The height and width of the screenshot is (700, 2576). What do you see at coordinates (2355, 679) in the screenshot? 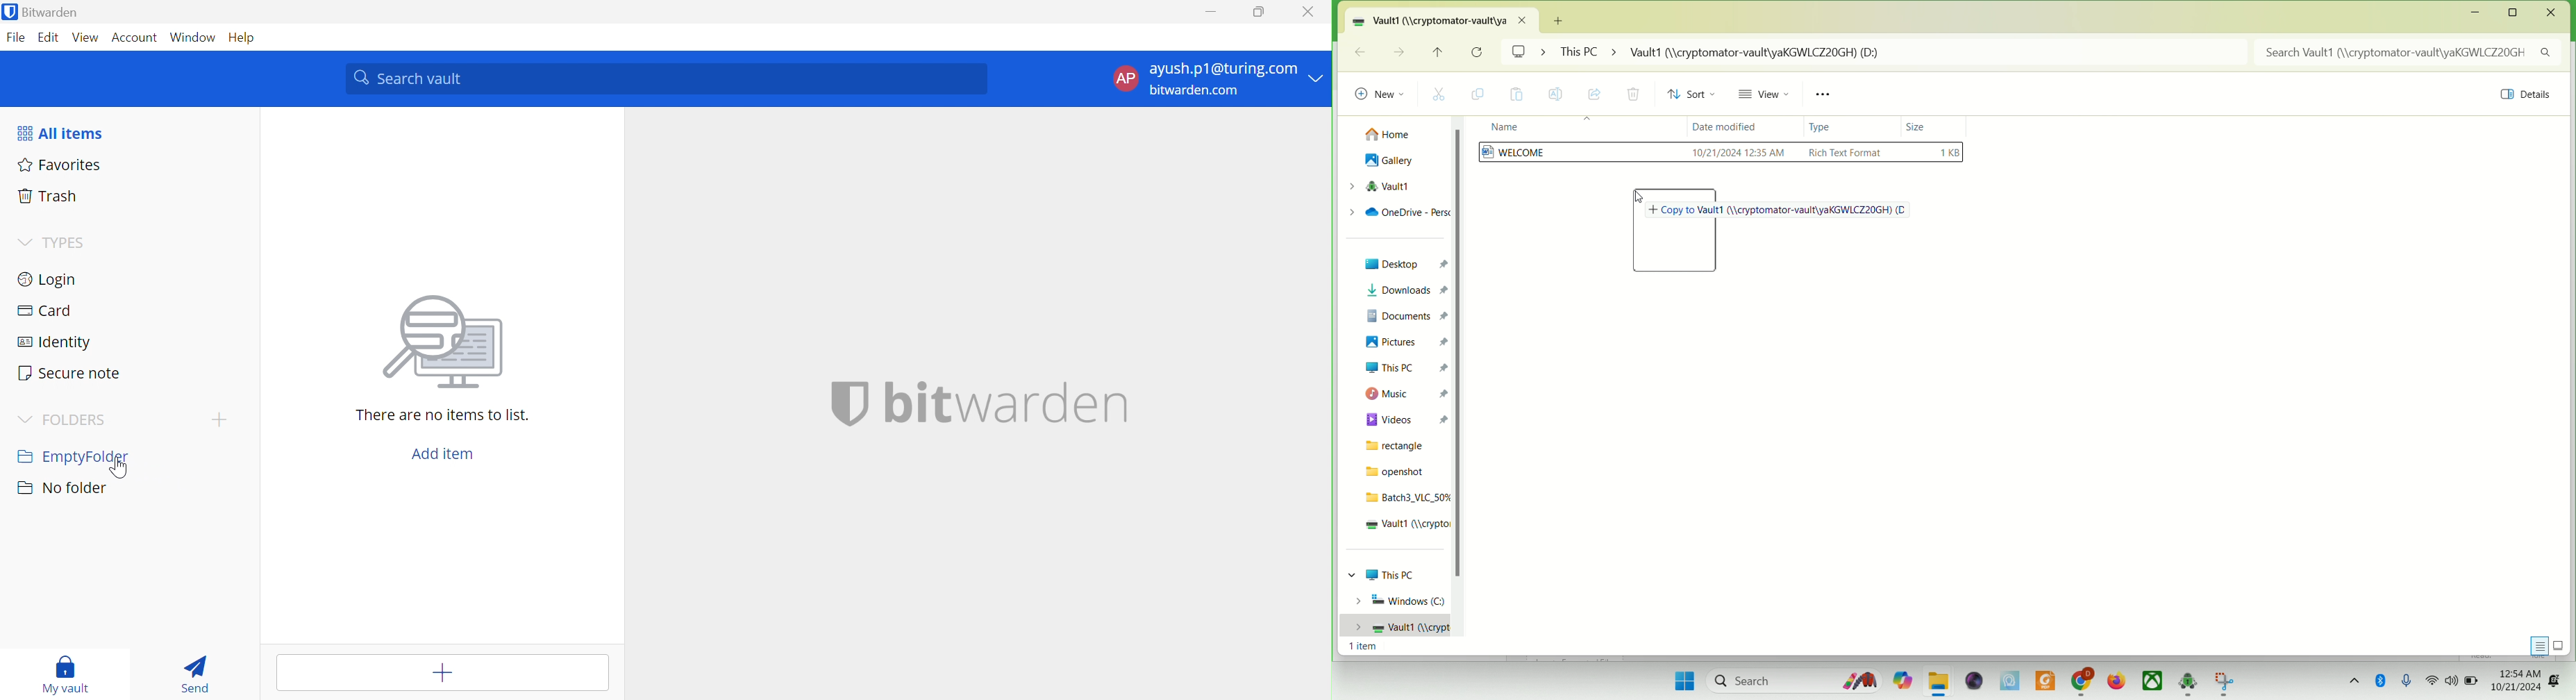
I see `show hidden icons` at bounding box center [2355, 679].